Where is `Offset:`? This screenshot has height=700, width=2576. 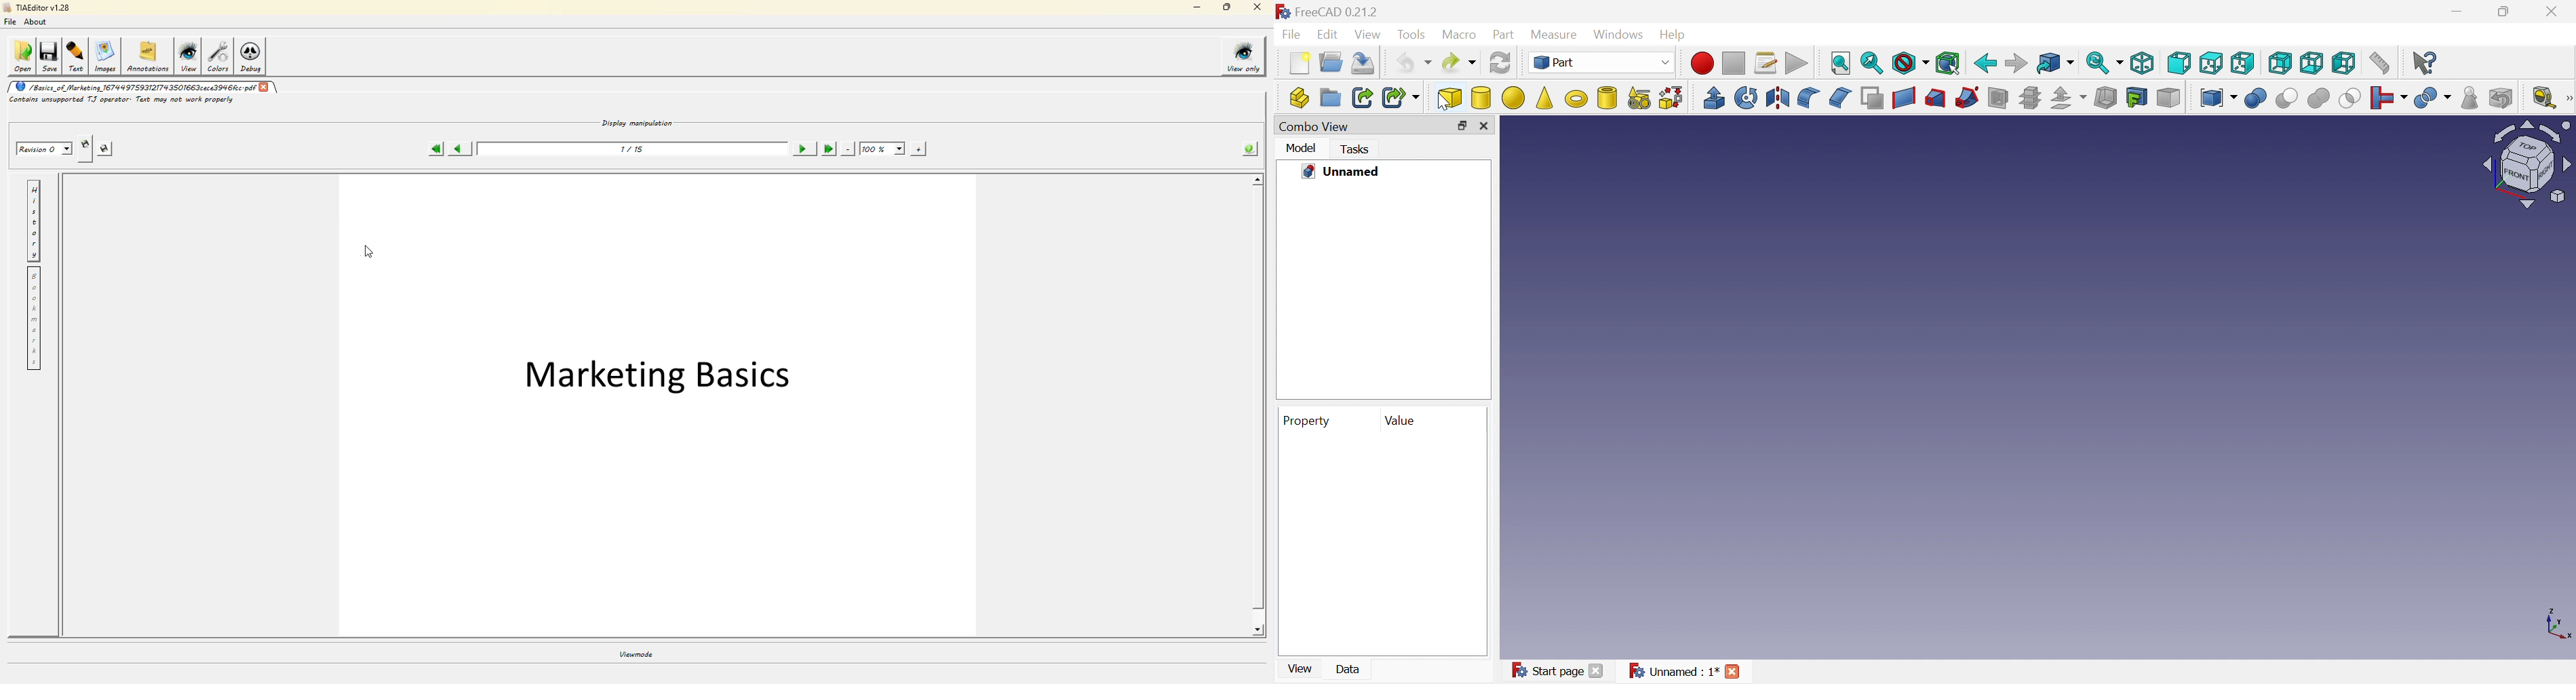 Offset: is located at coordinates (2070, 98).